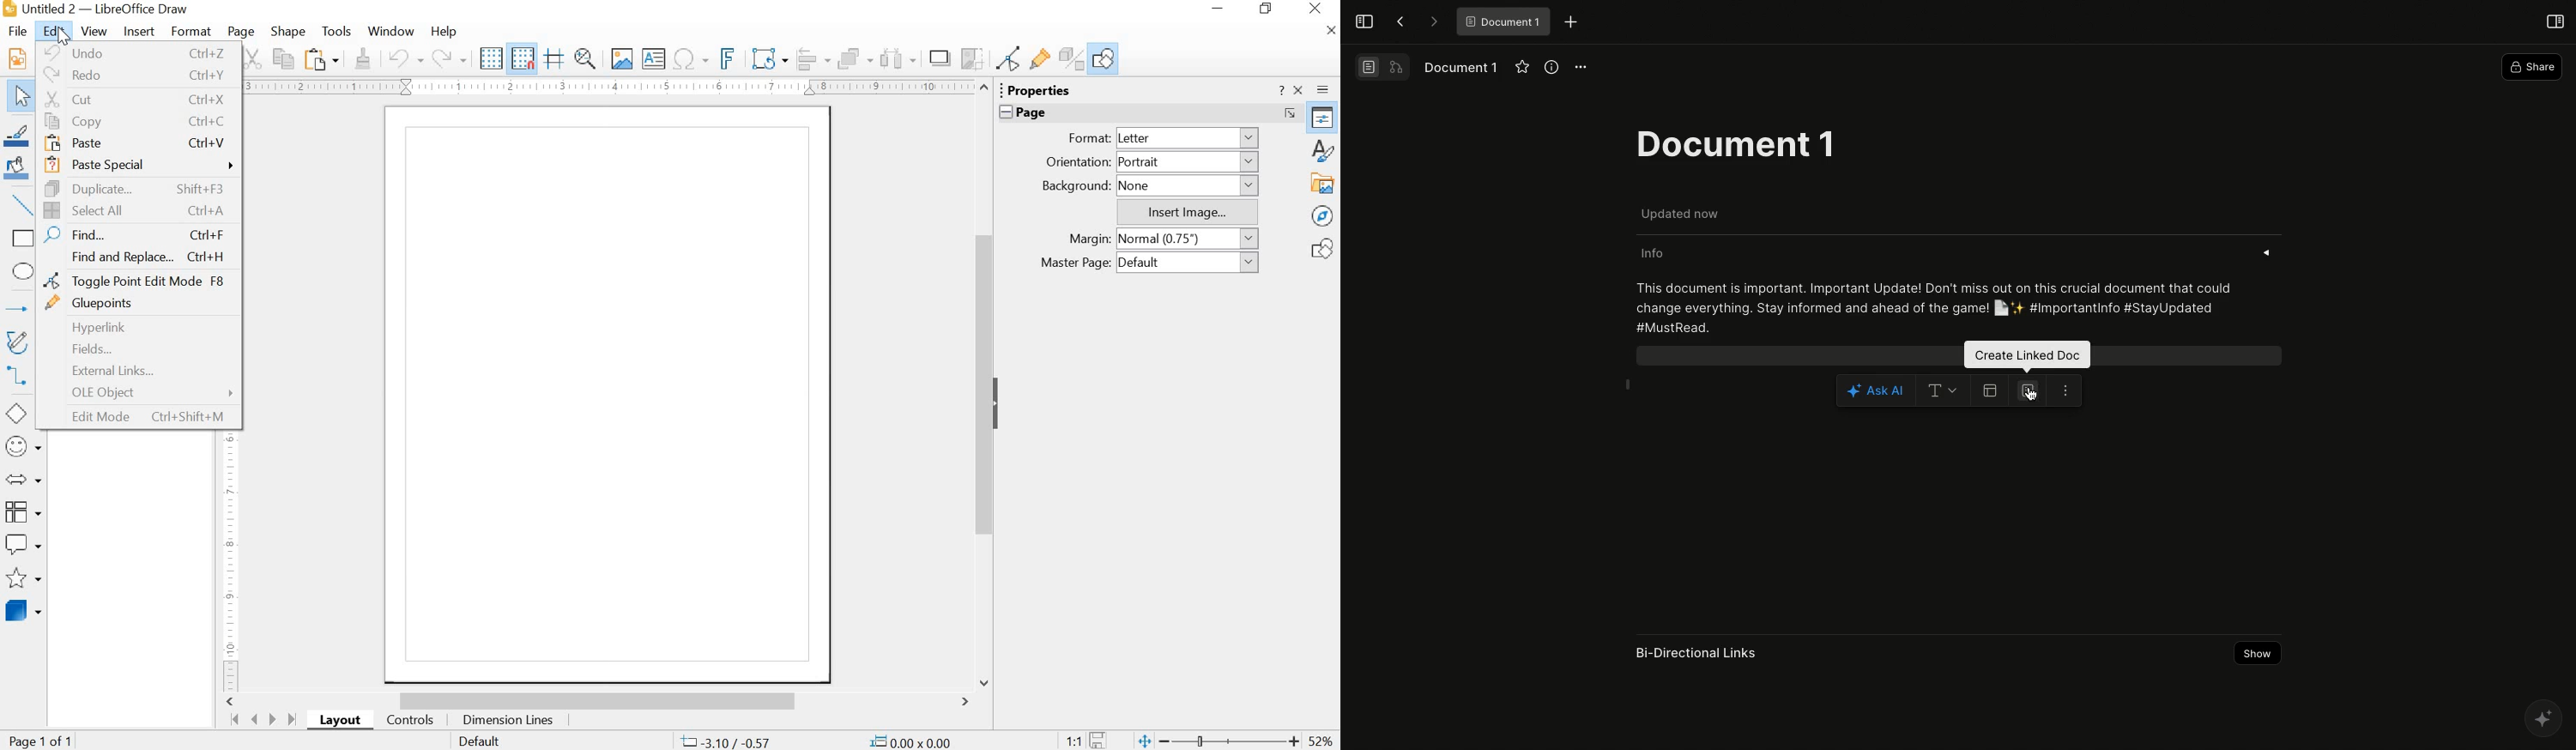 This screenshot has height=756, width=2576. Describe the element at coordinates (24, 270) in the screenshot. I see `Ellipse (double click for multi-selection)` at that location.